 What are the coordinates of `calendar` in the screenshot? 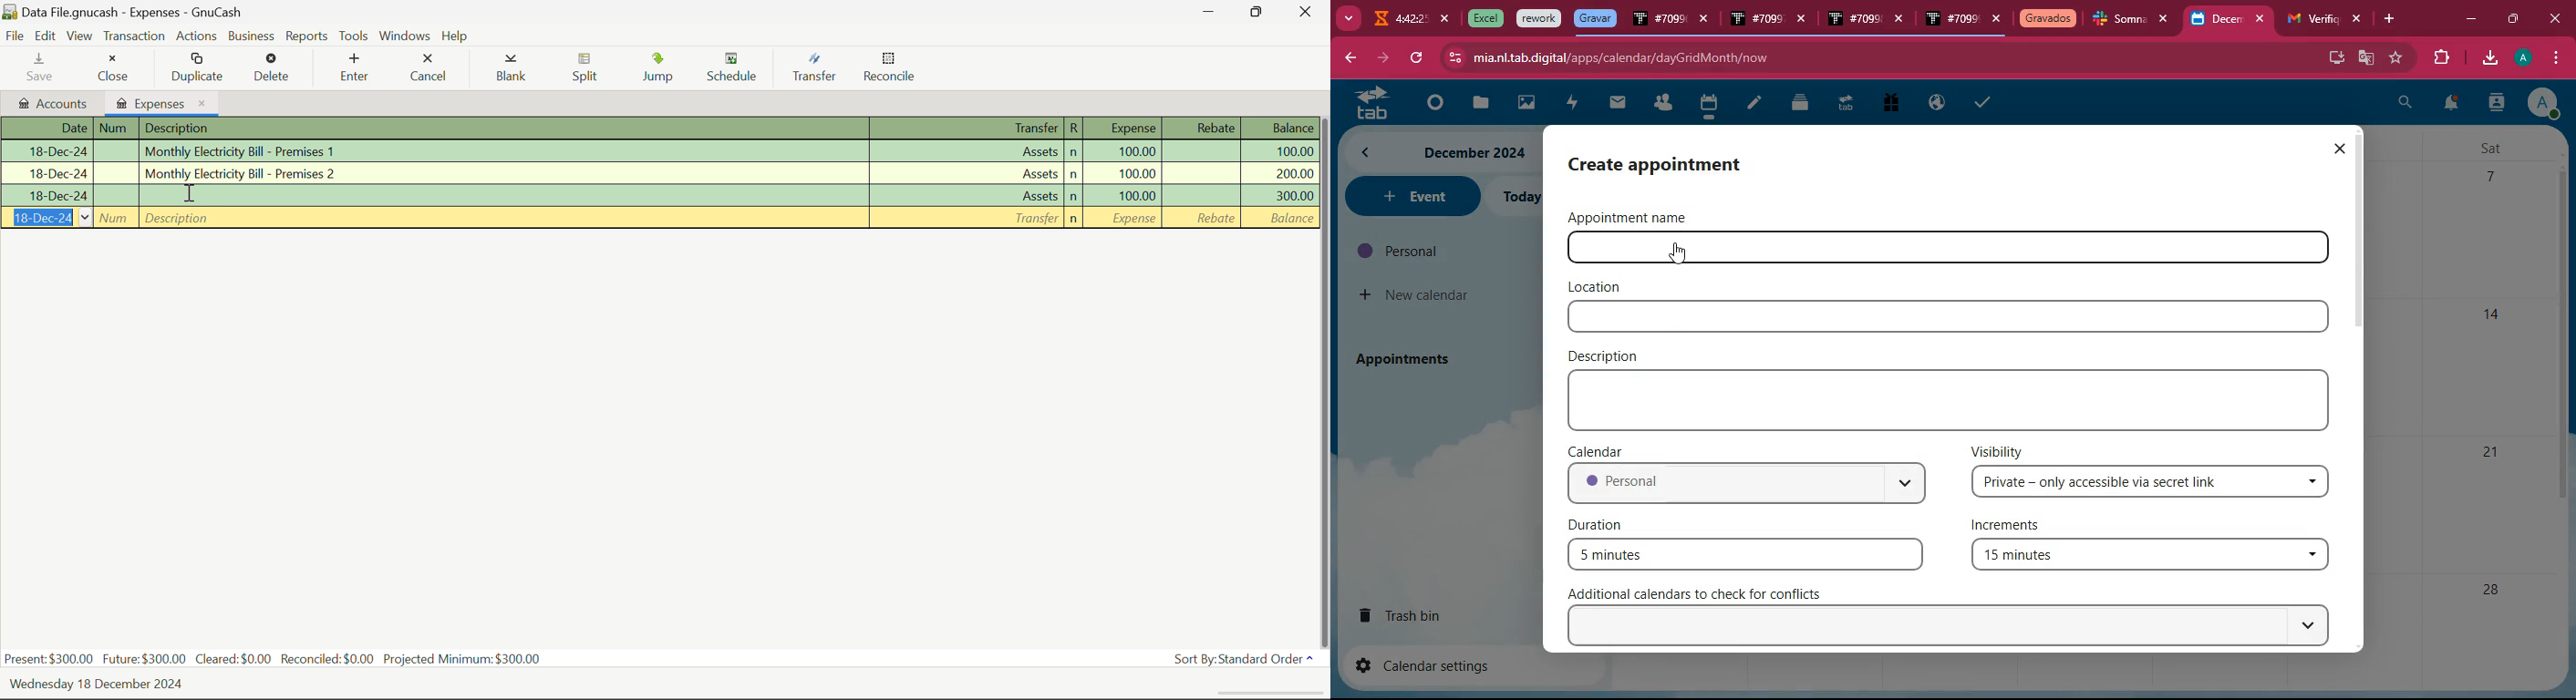 It's located at (1600, 450).